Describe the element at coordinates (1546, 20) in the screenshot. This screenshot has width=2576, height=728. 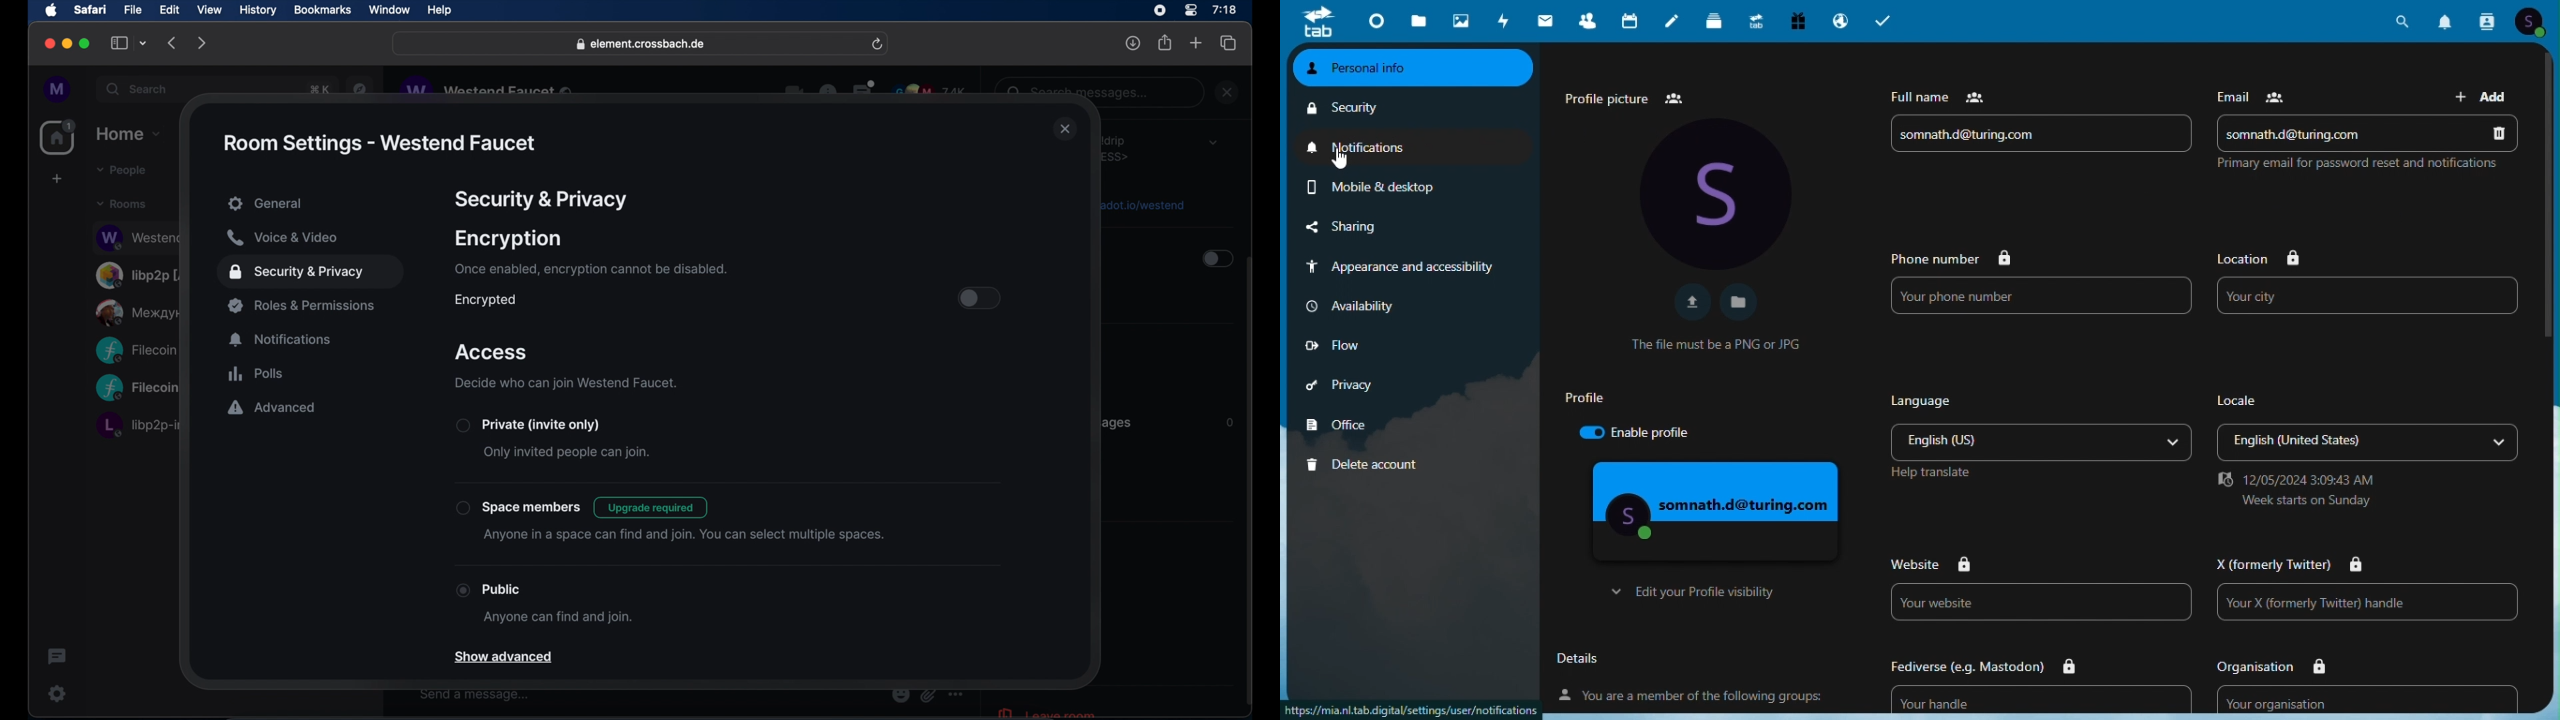
I see `mail` at that location.